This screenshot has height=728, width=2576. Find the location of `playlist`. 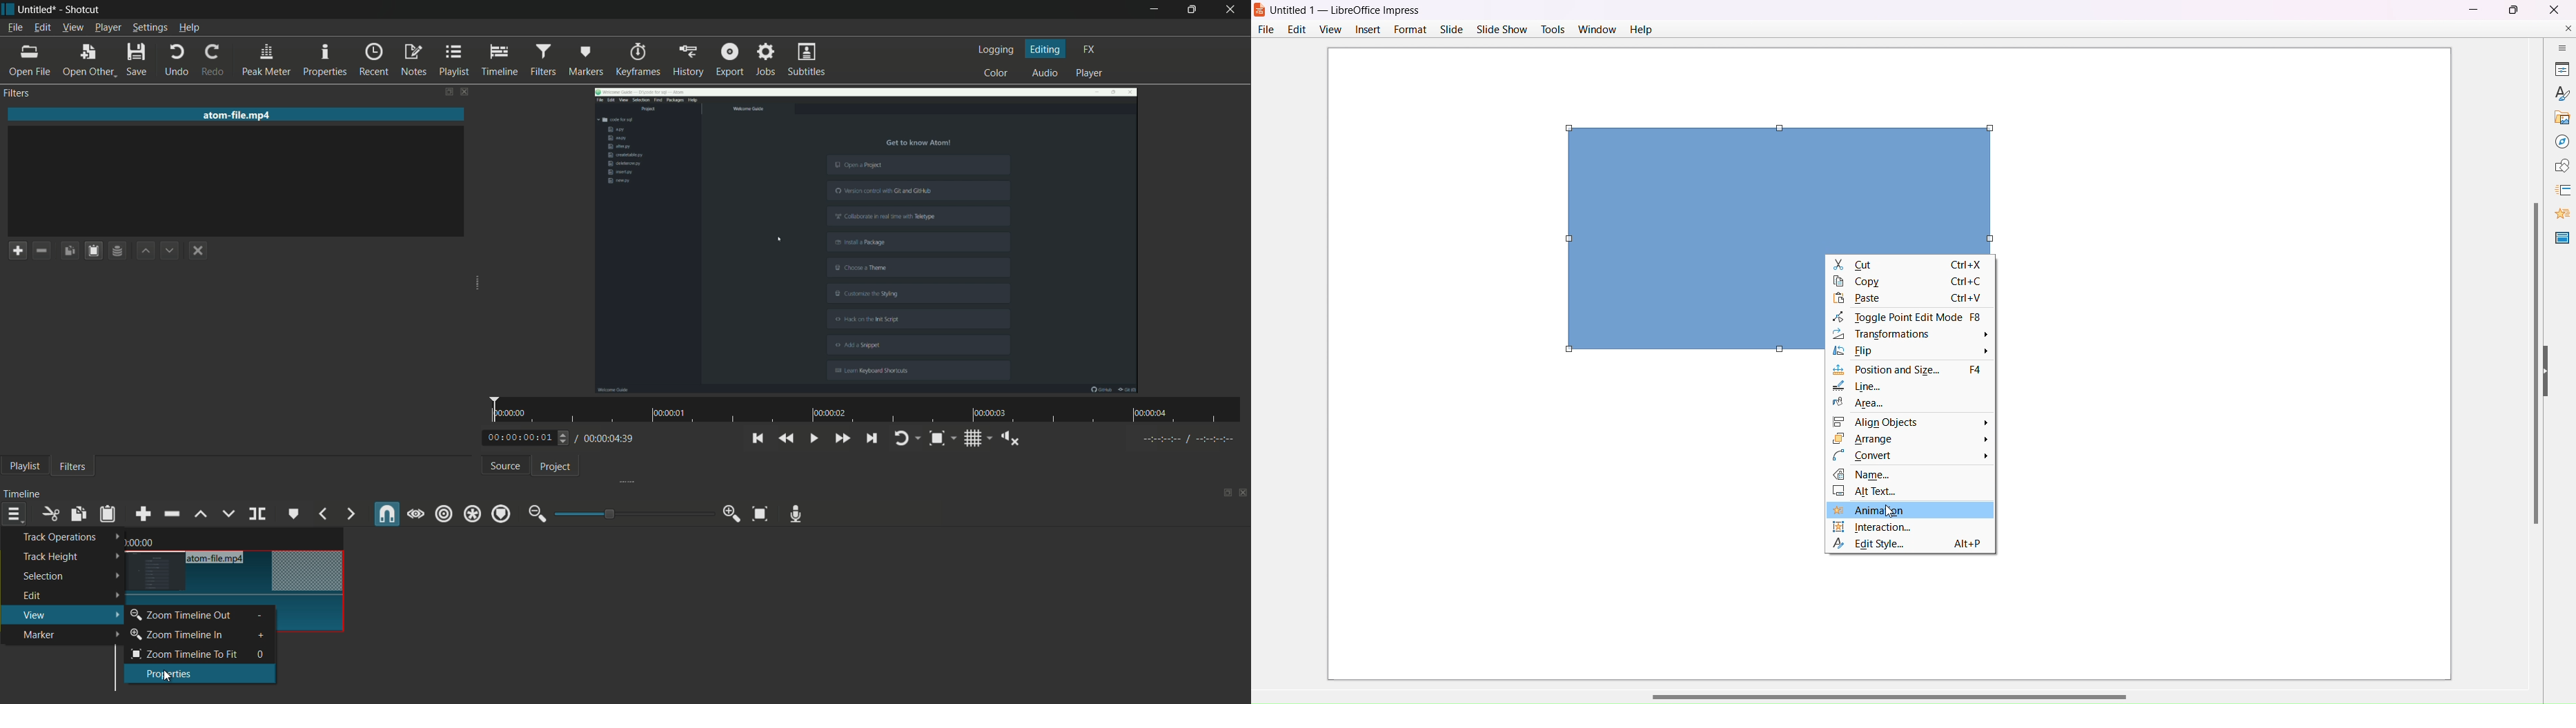

playlist is located at coordinates (25, 466).